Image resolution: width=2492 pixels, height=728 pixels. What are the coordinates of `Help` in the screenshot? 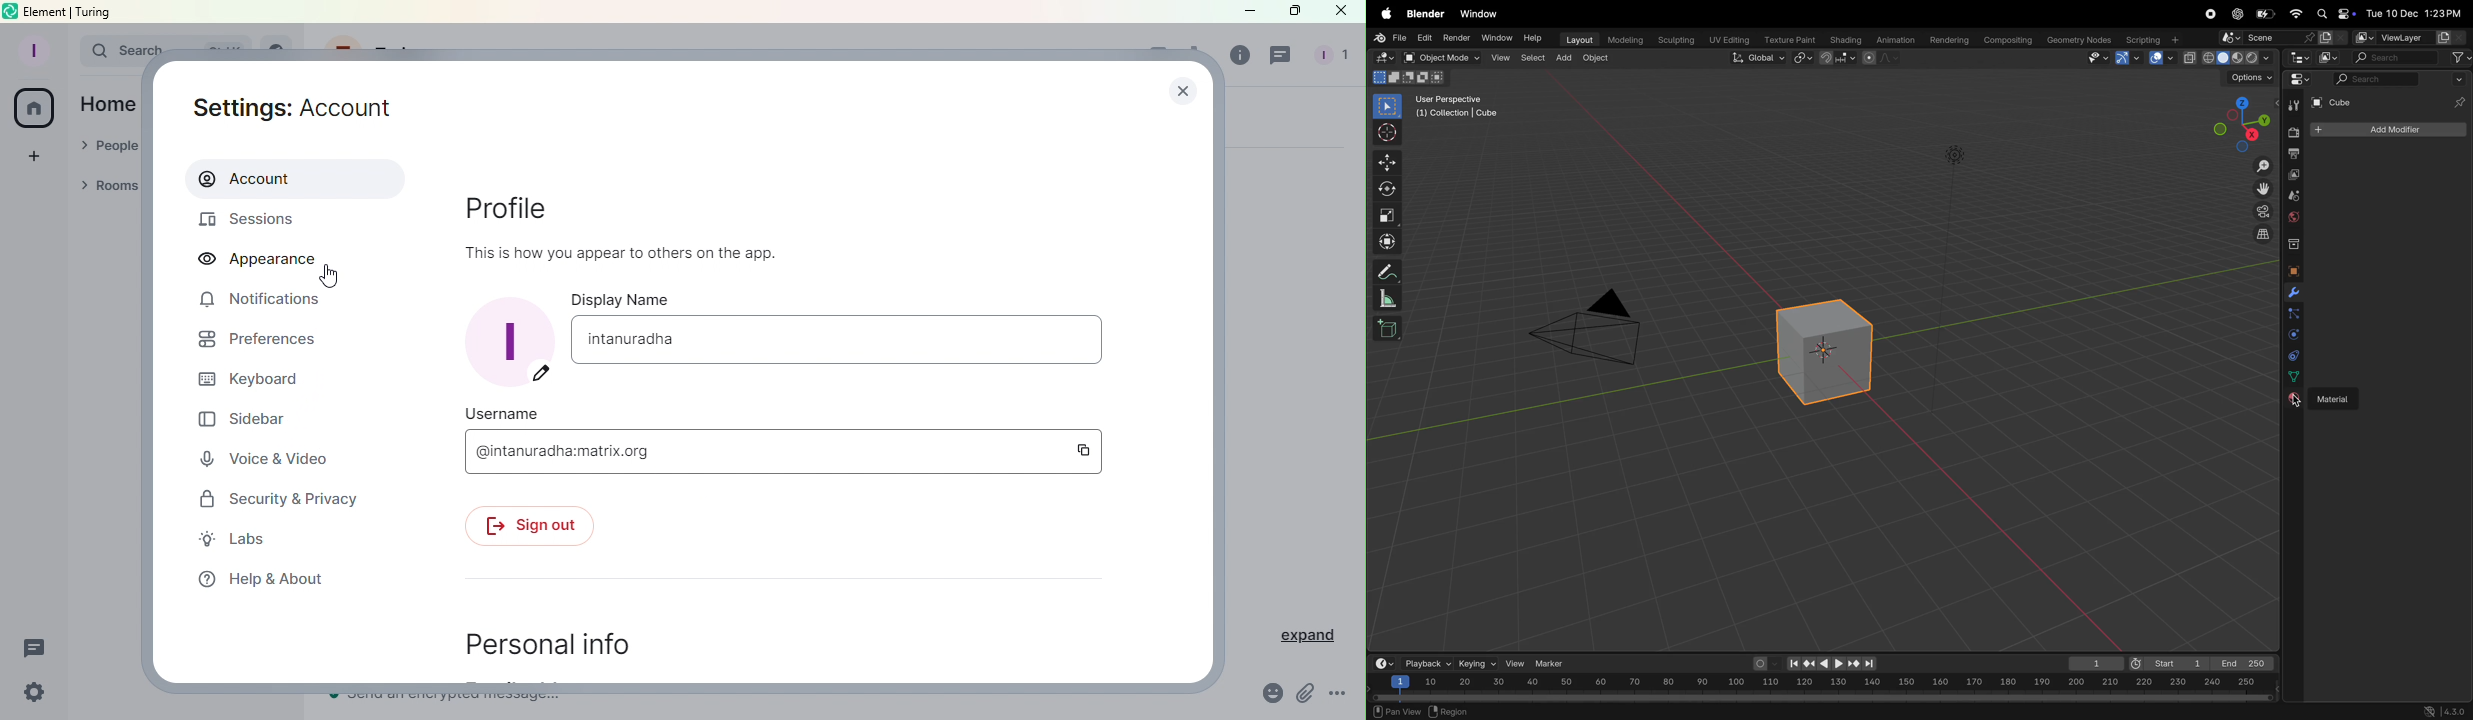 It's located at (1535, 38).